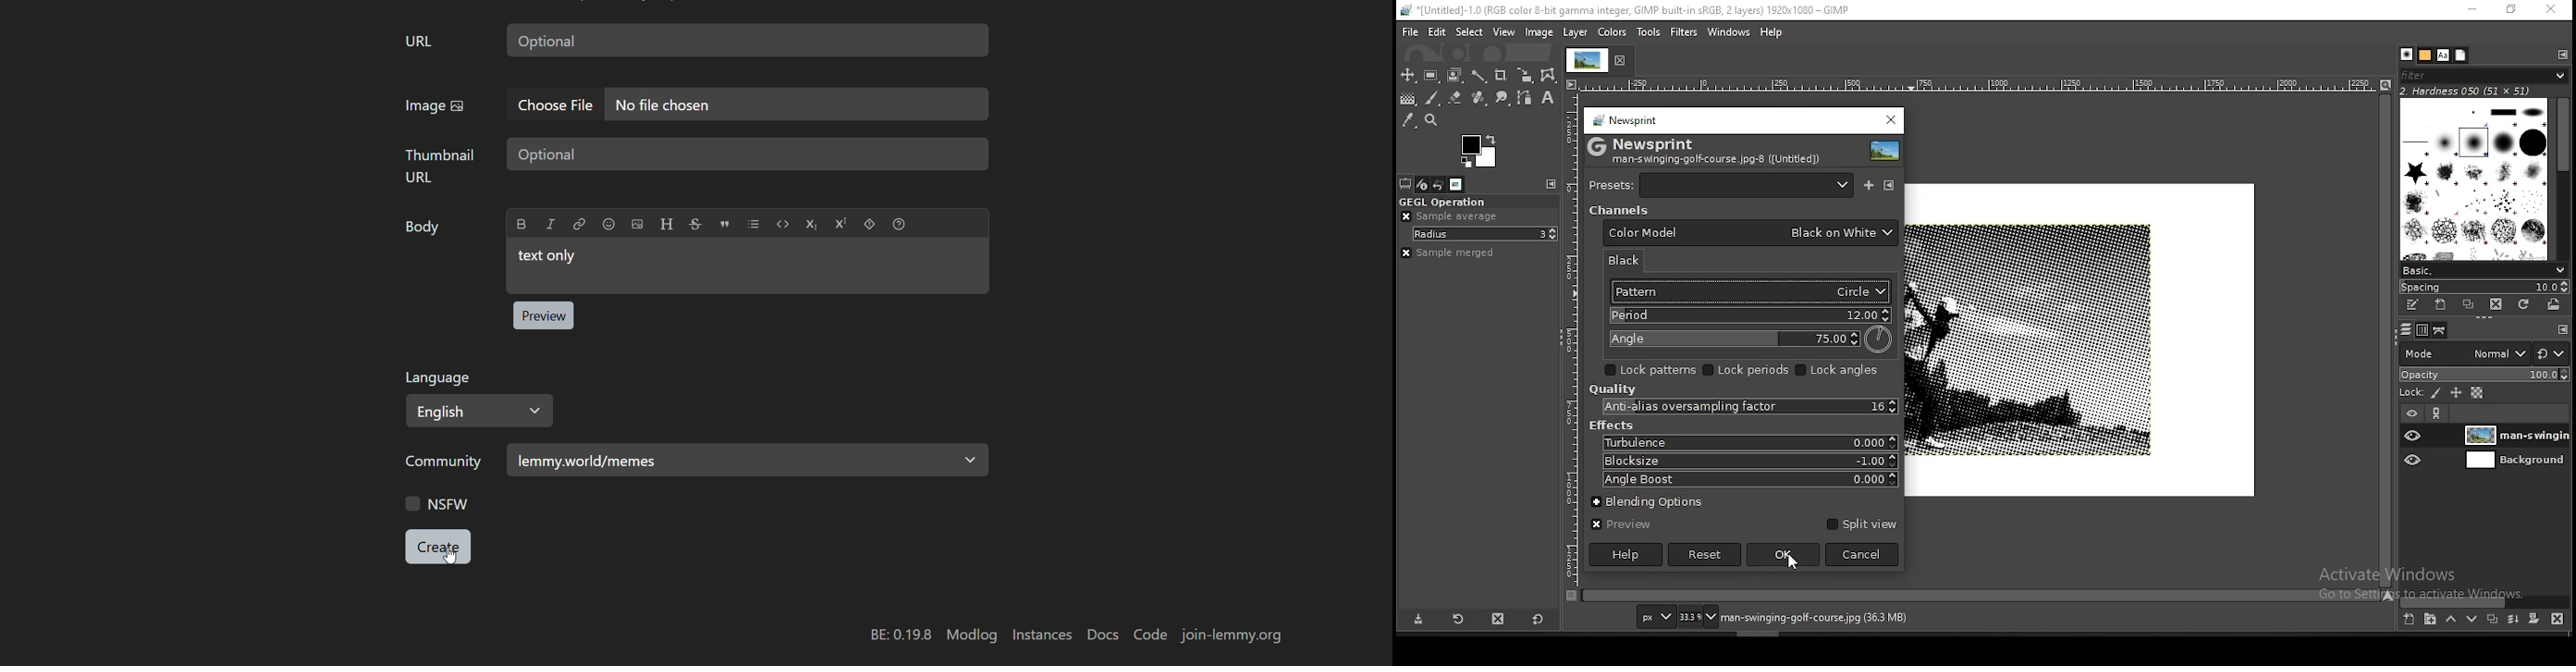 The height and width of the screenshot is (672, 2576). I want to click on *[Untitled]-1.0 (RGB color 8-bit gamma integer, GIMP built-in sRGB, 2 layers) 1920x1080 - GIMP, so click(1640, 10).